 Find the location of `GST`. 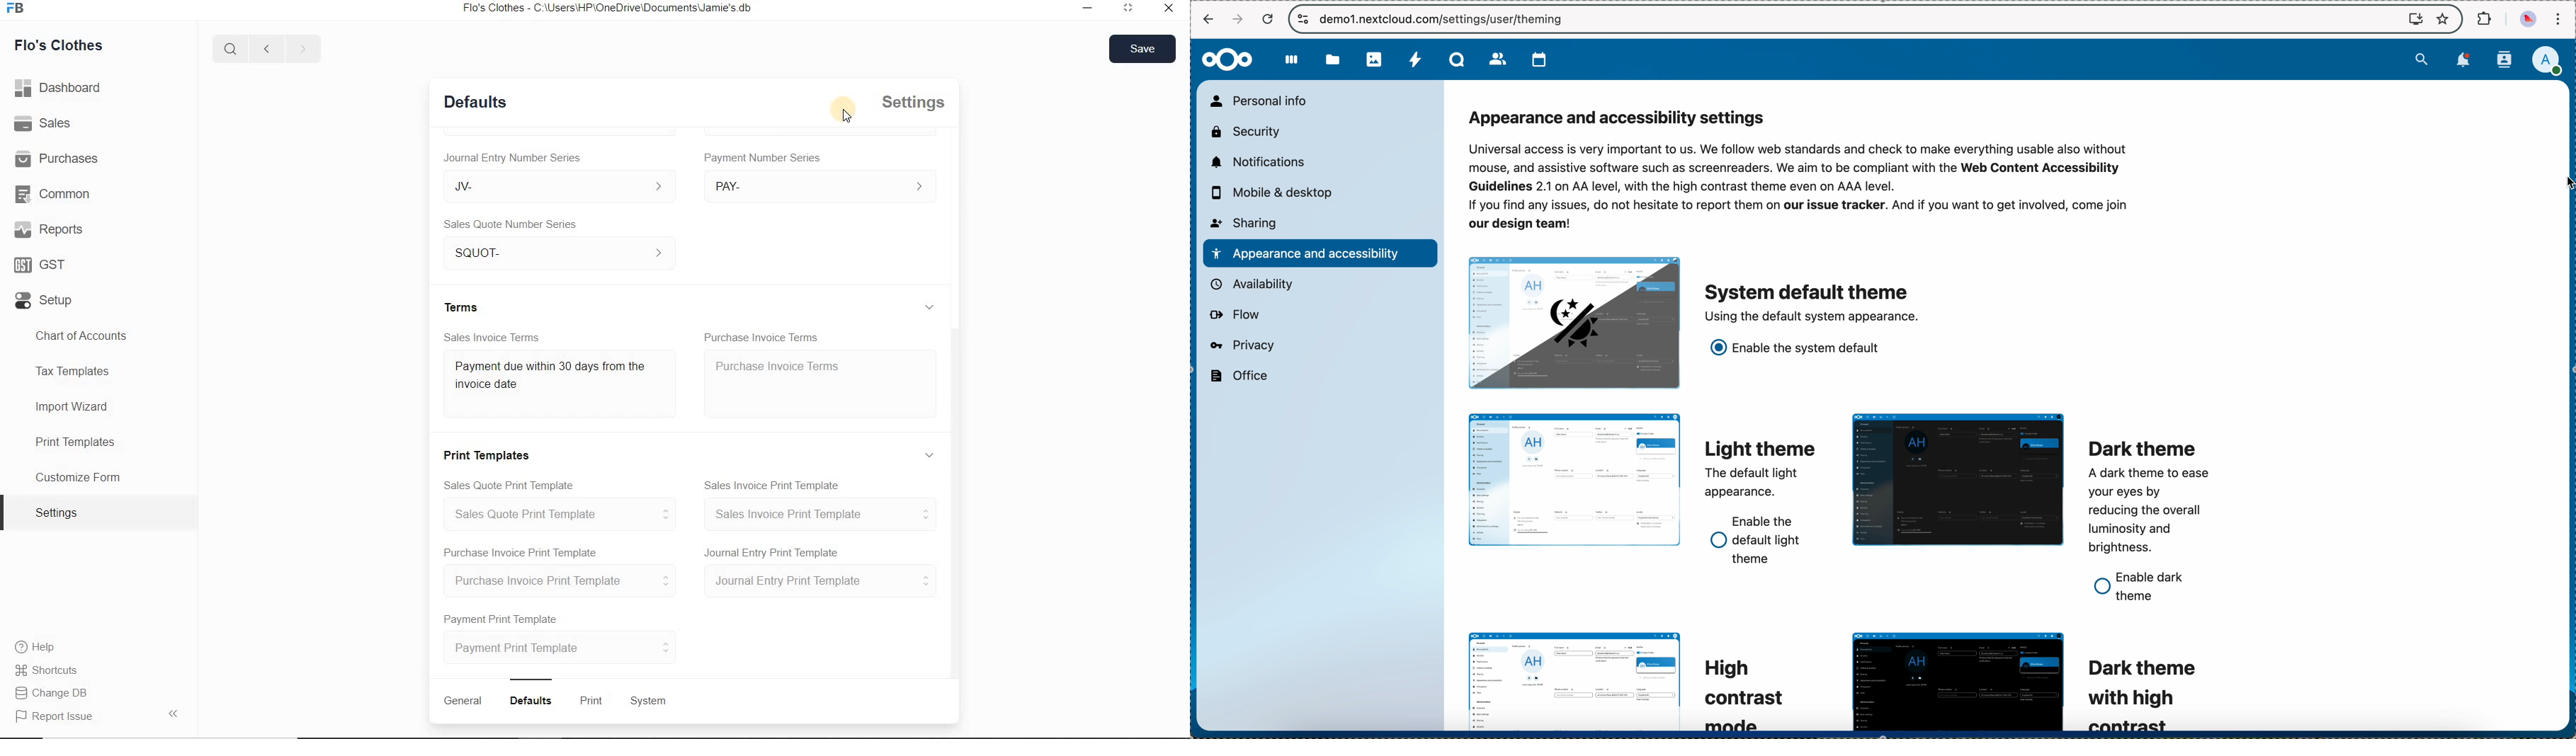

GST is located at coordinates (41, 265).